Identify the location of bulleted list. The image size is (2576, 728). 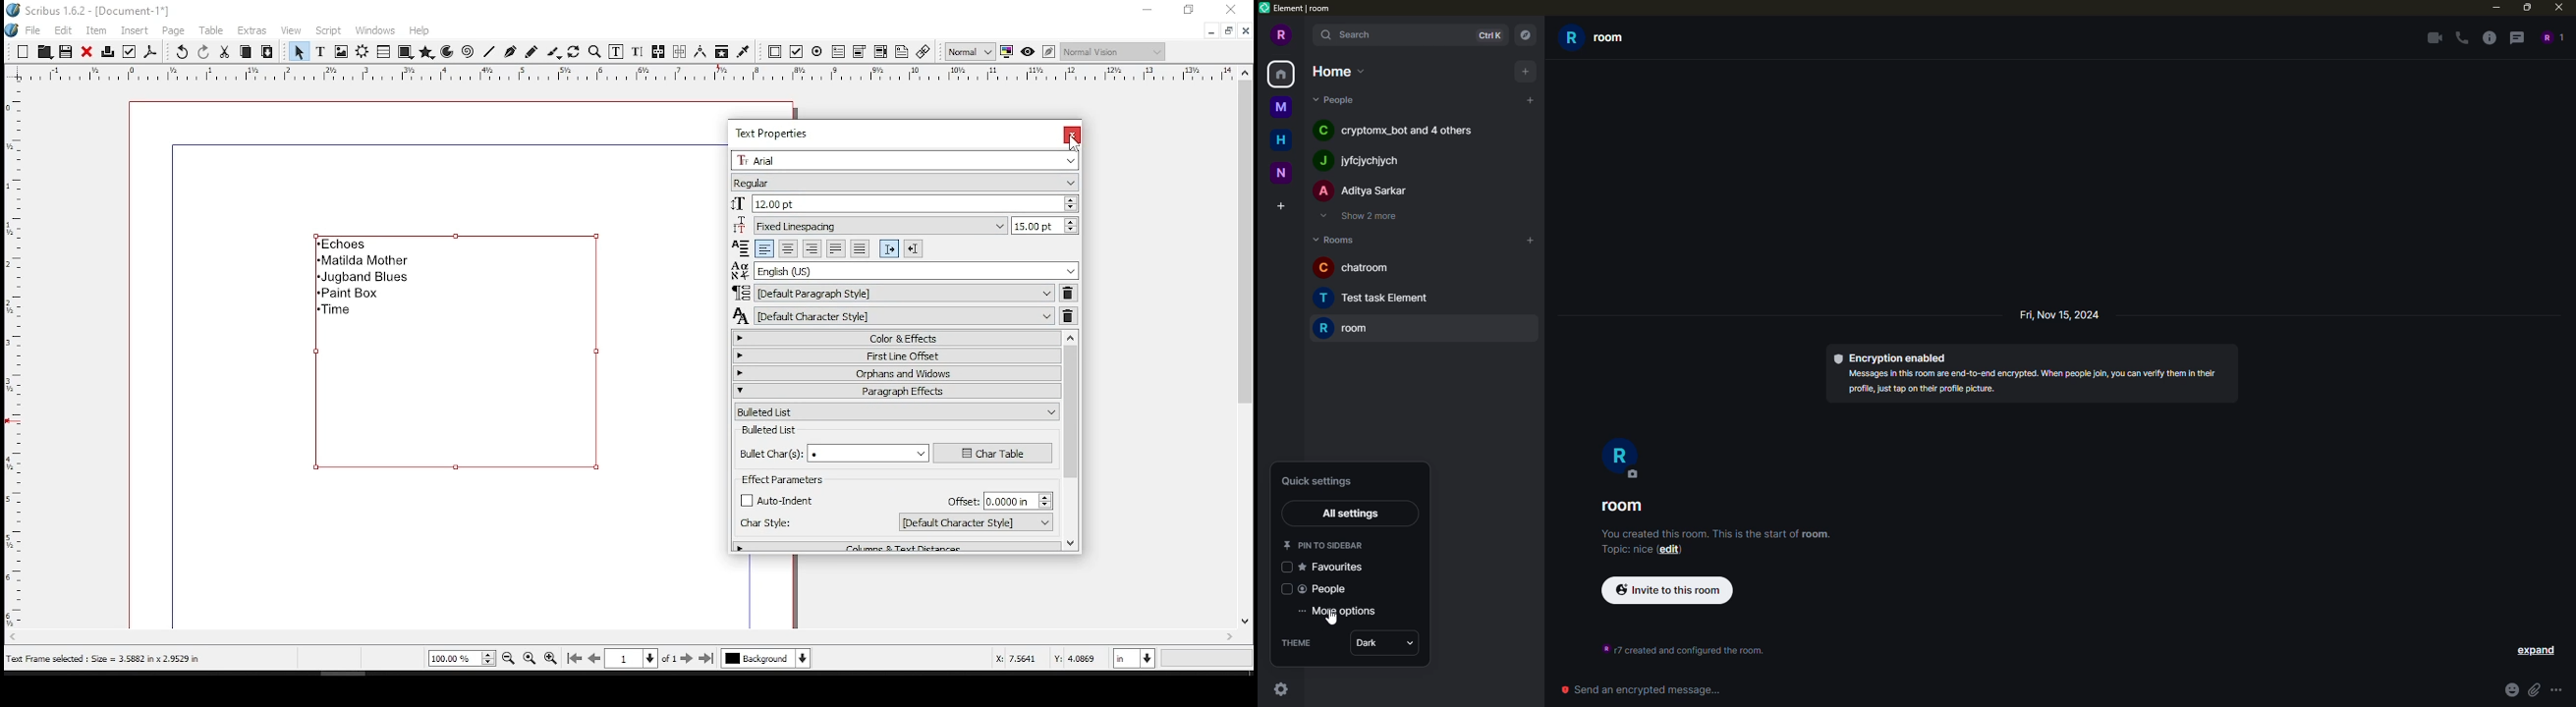
(898, 412).